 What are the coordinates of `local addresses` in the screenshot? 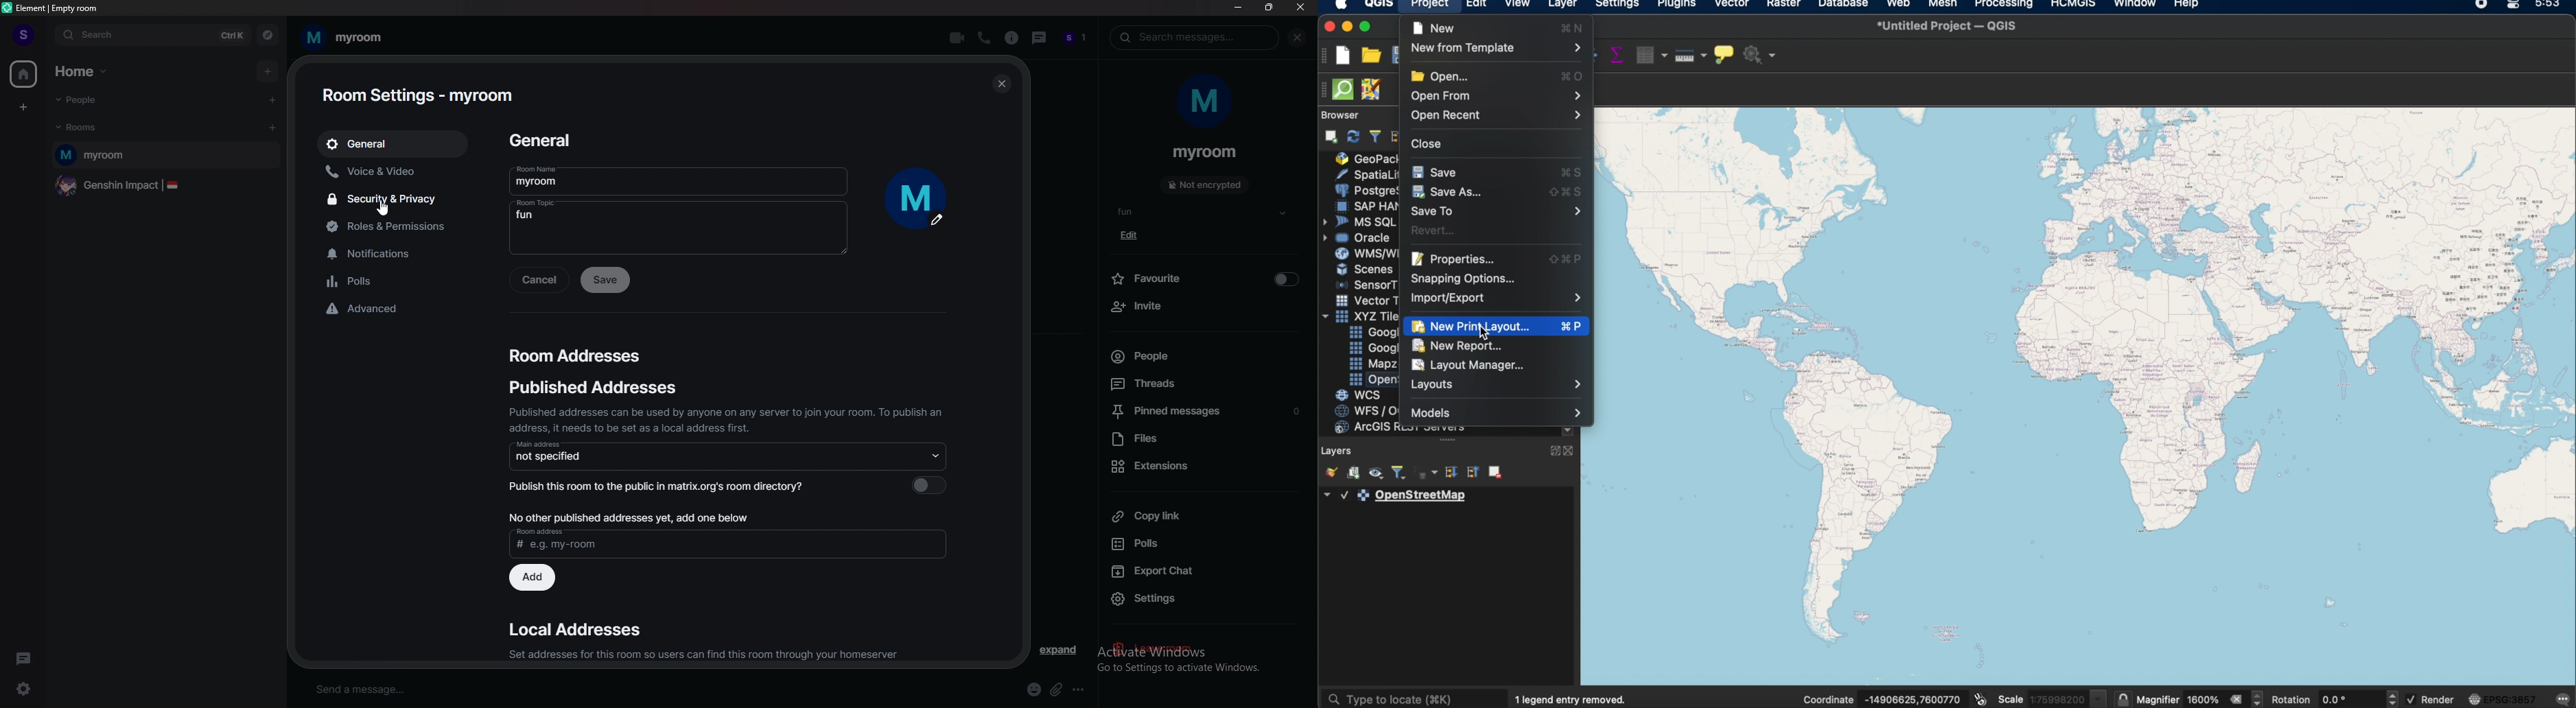 It's located at (572, 630).